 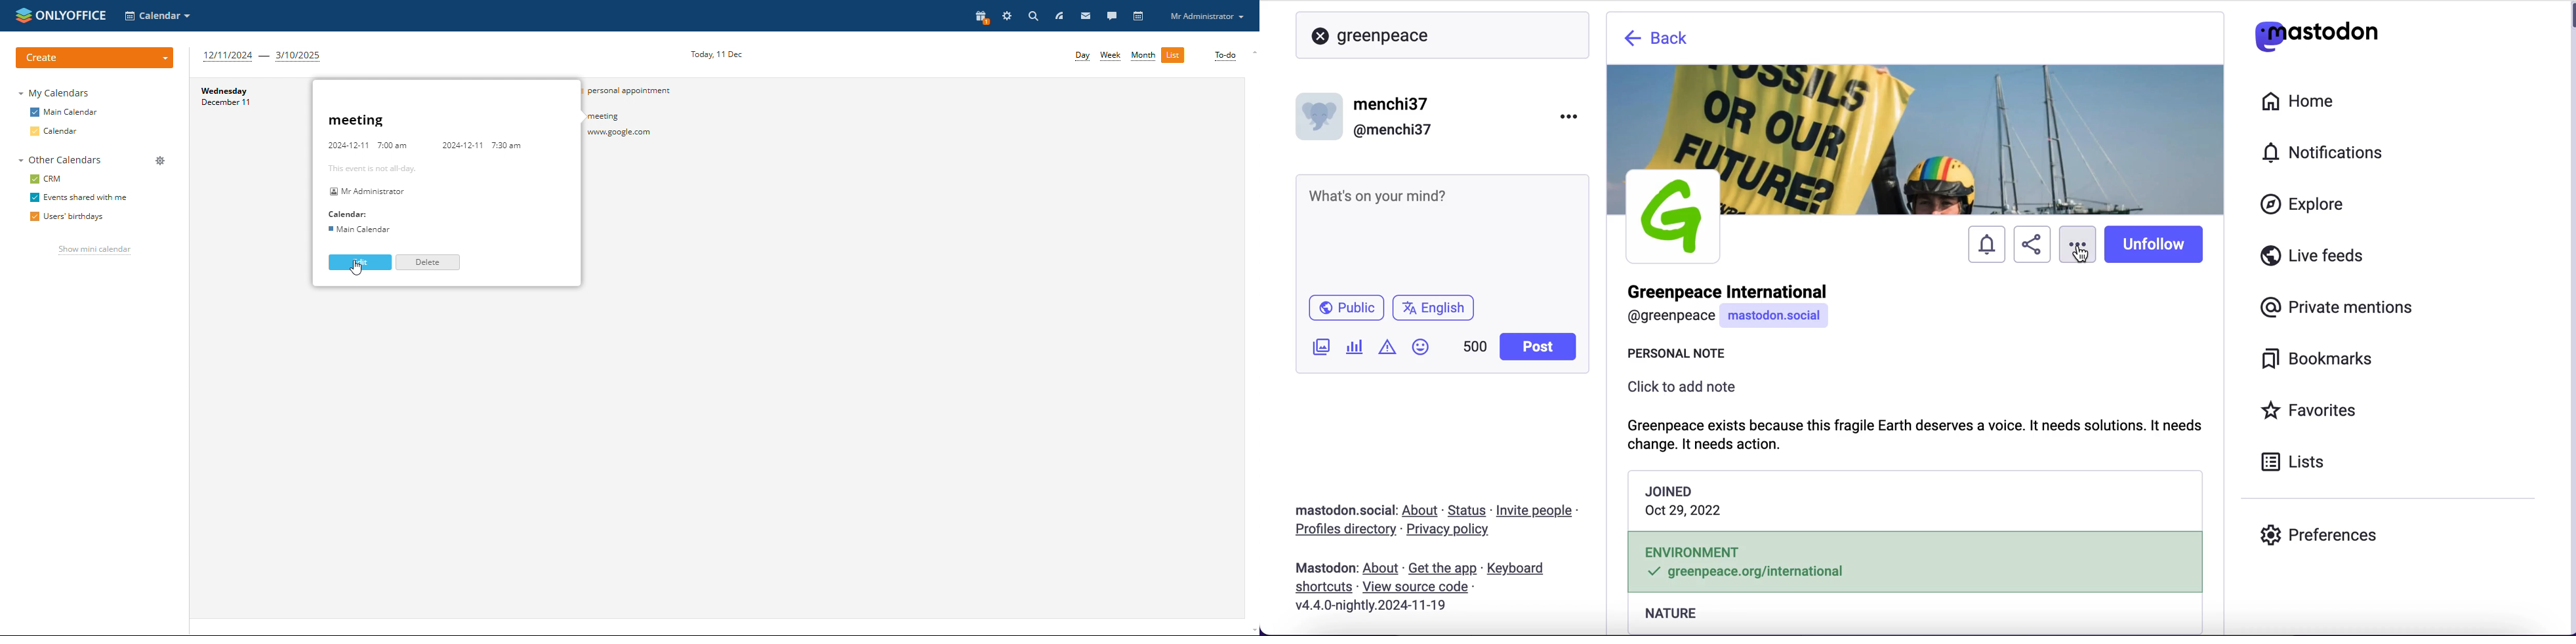 What do you see at coordinates (2570, 320) in the screenshot?
I see `scroll bar` at bounding box center [2570, 320].